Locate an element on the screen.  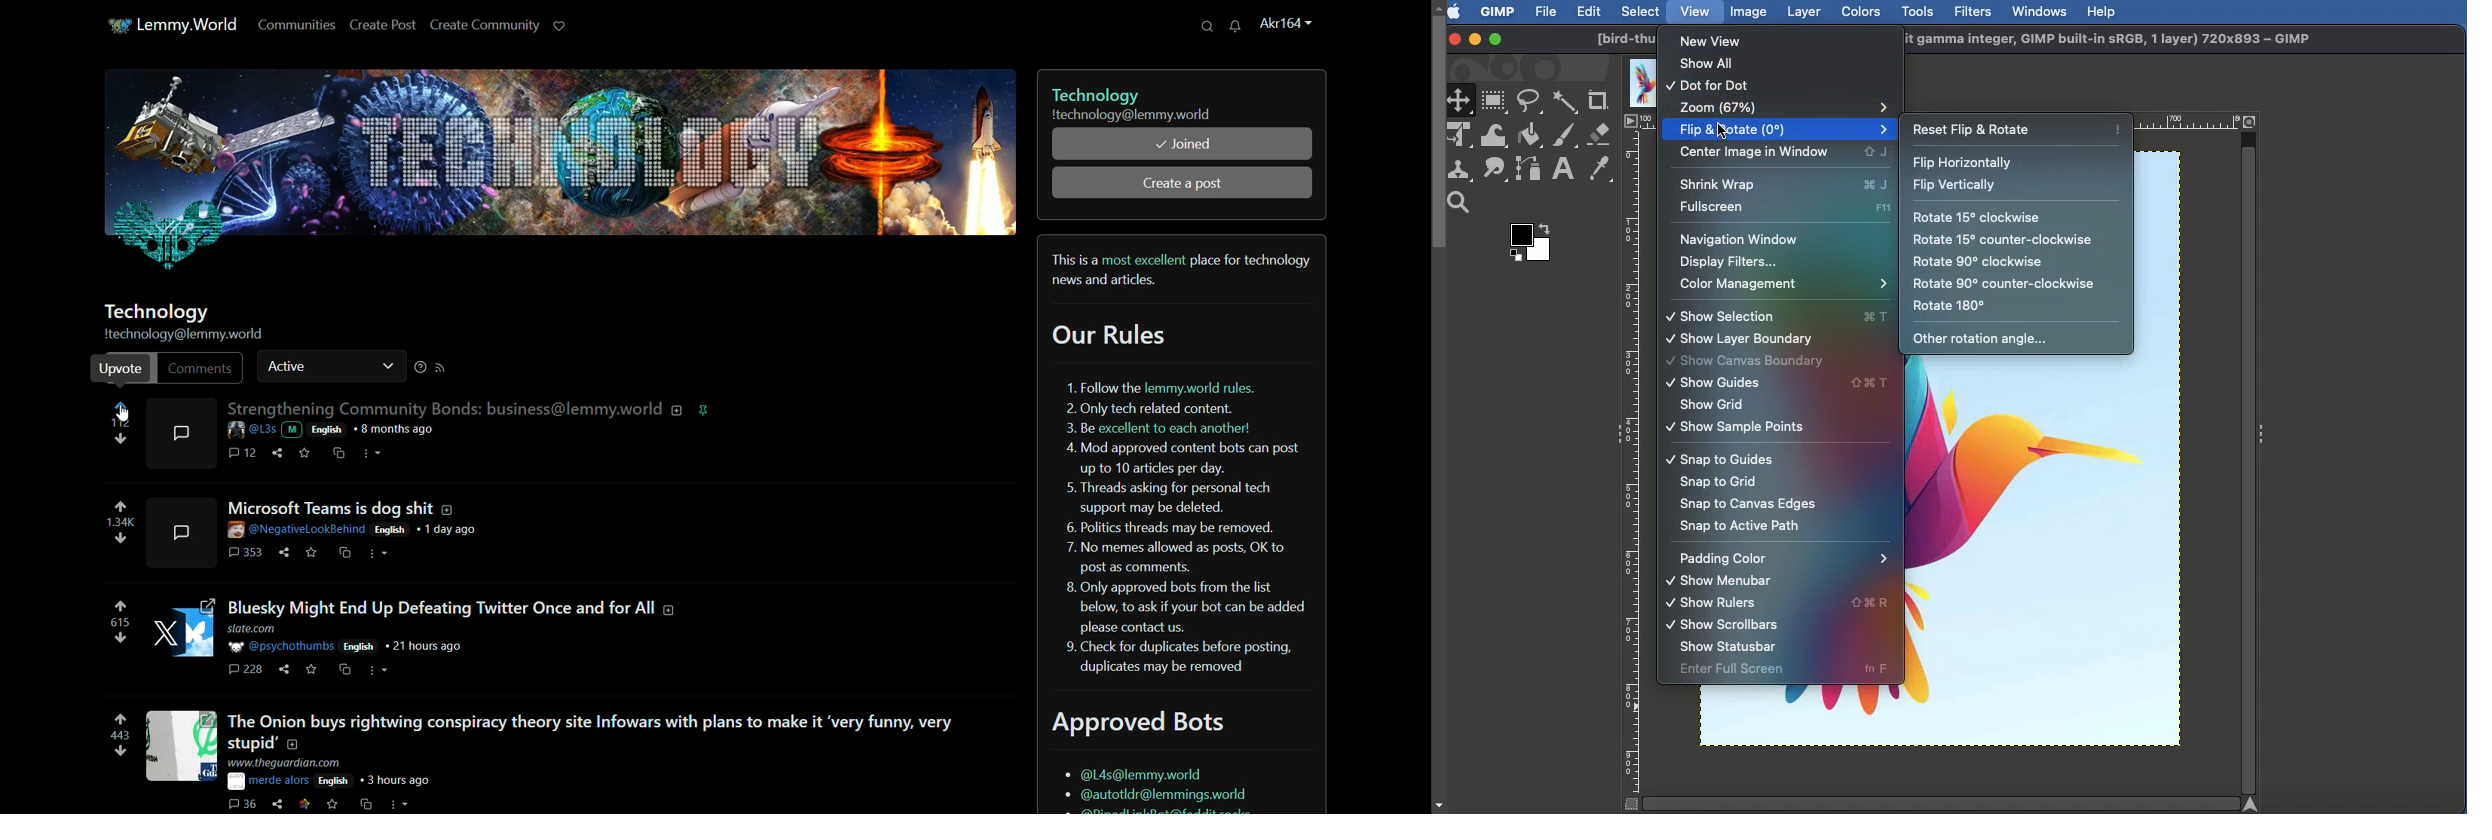
Edit is located at coordinates (1589, 13).